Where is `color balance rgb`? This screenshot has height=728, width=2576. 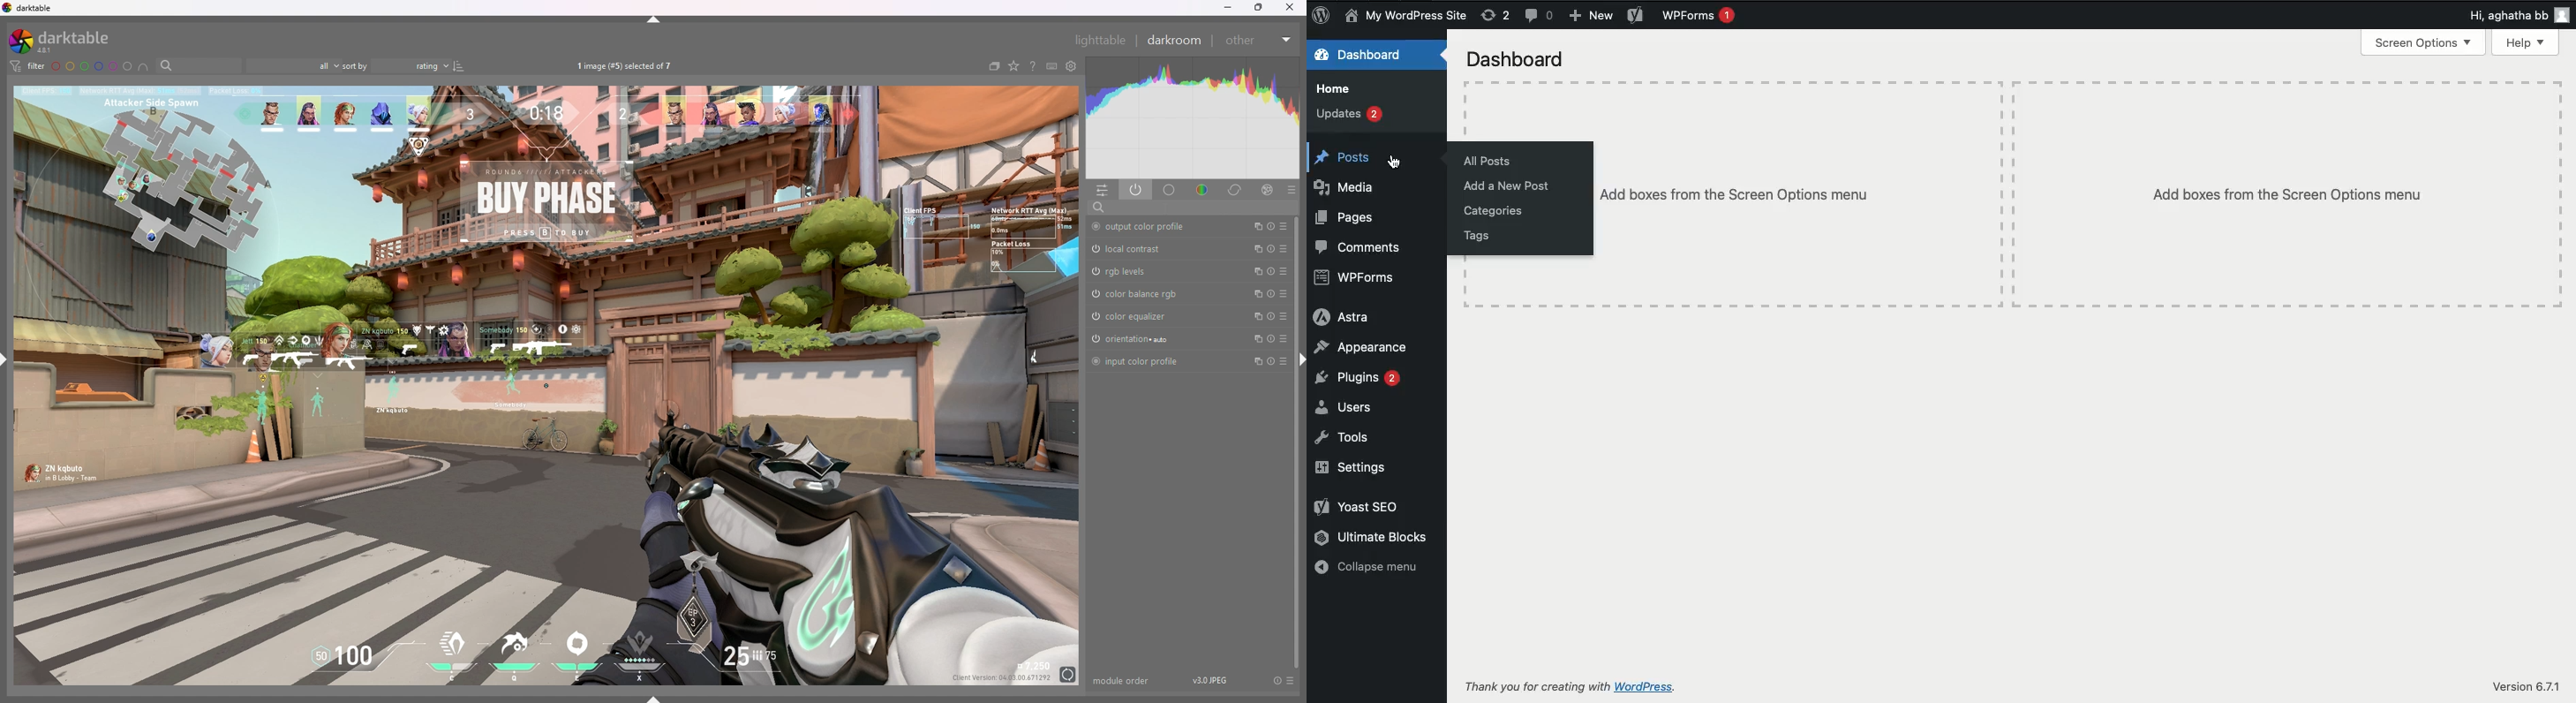 color balance rgb is located at coordinates (1137, 294).